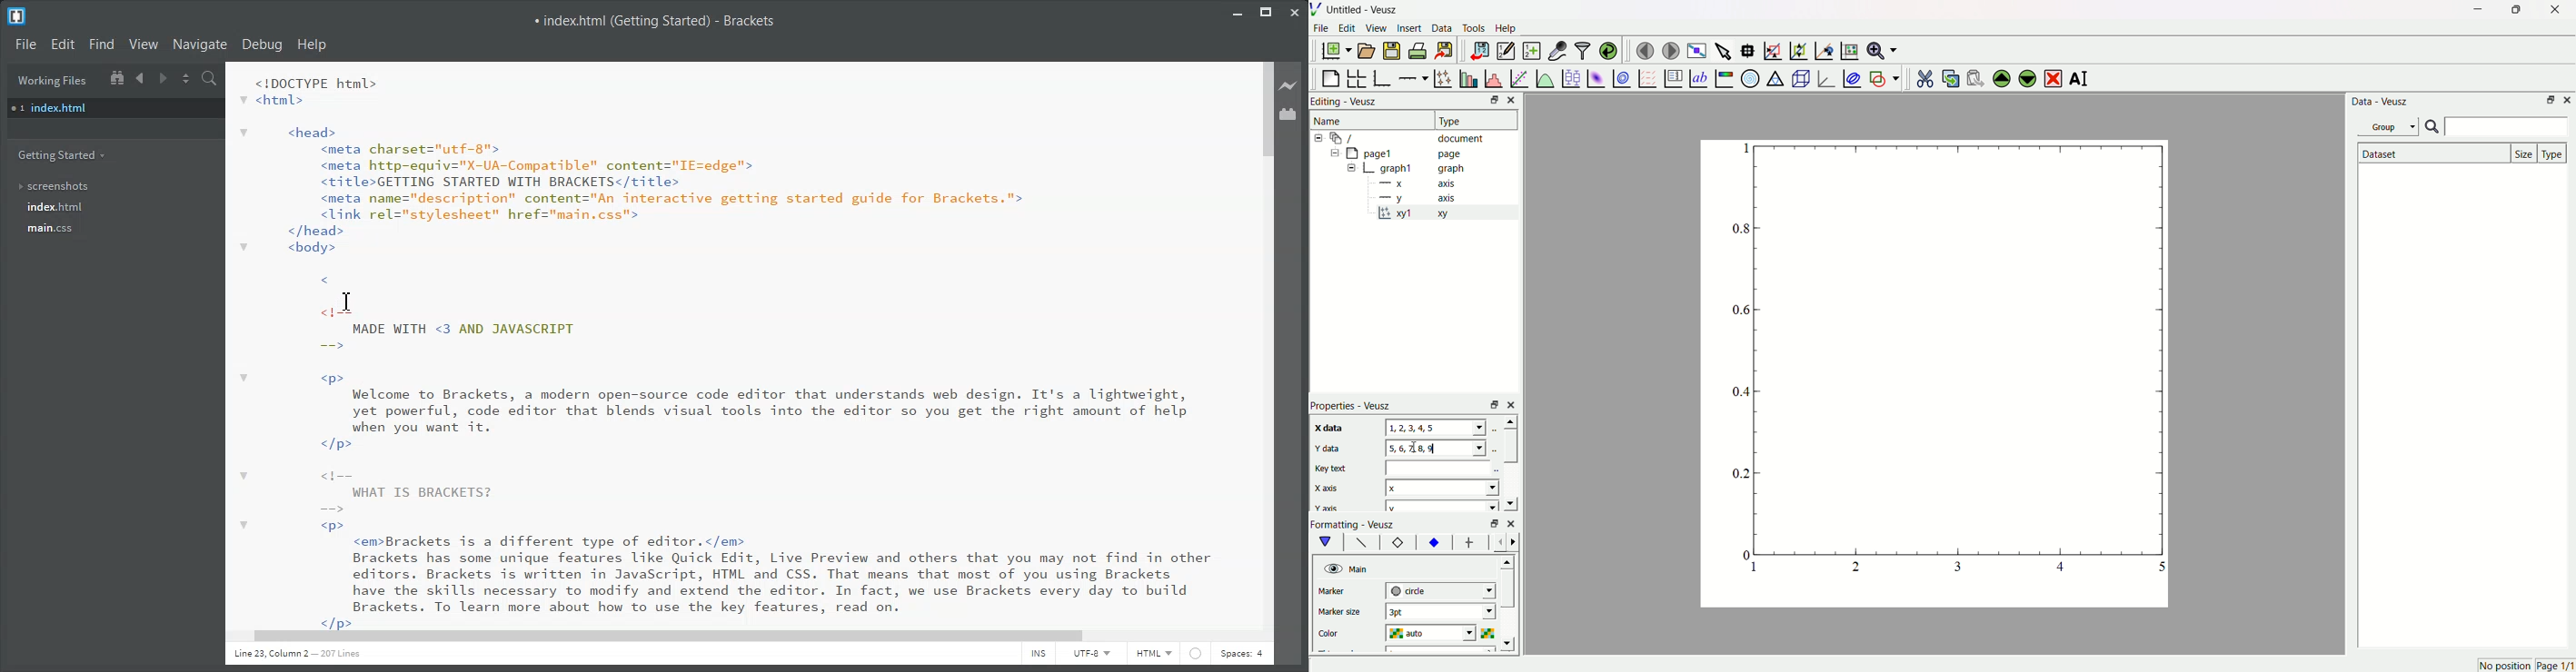 This screenshot has width=2576, height=672. I want to click on border fill, so click(1433, 542).